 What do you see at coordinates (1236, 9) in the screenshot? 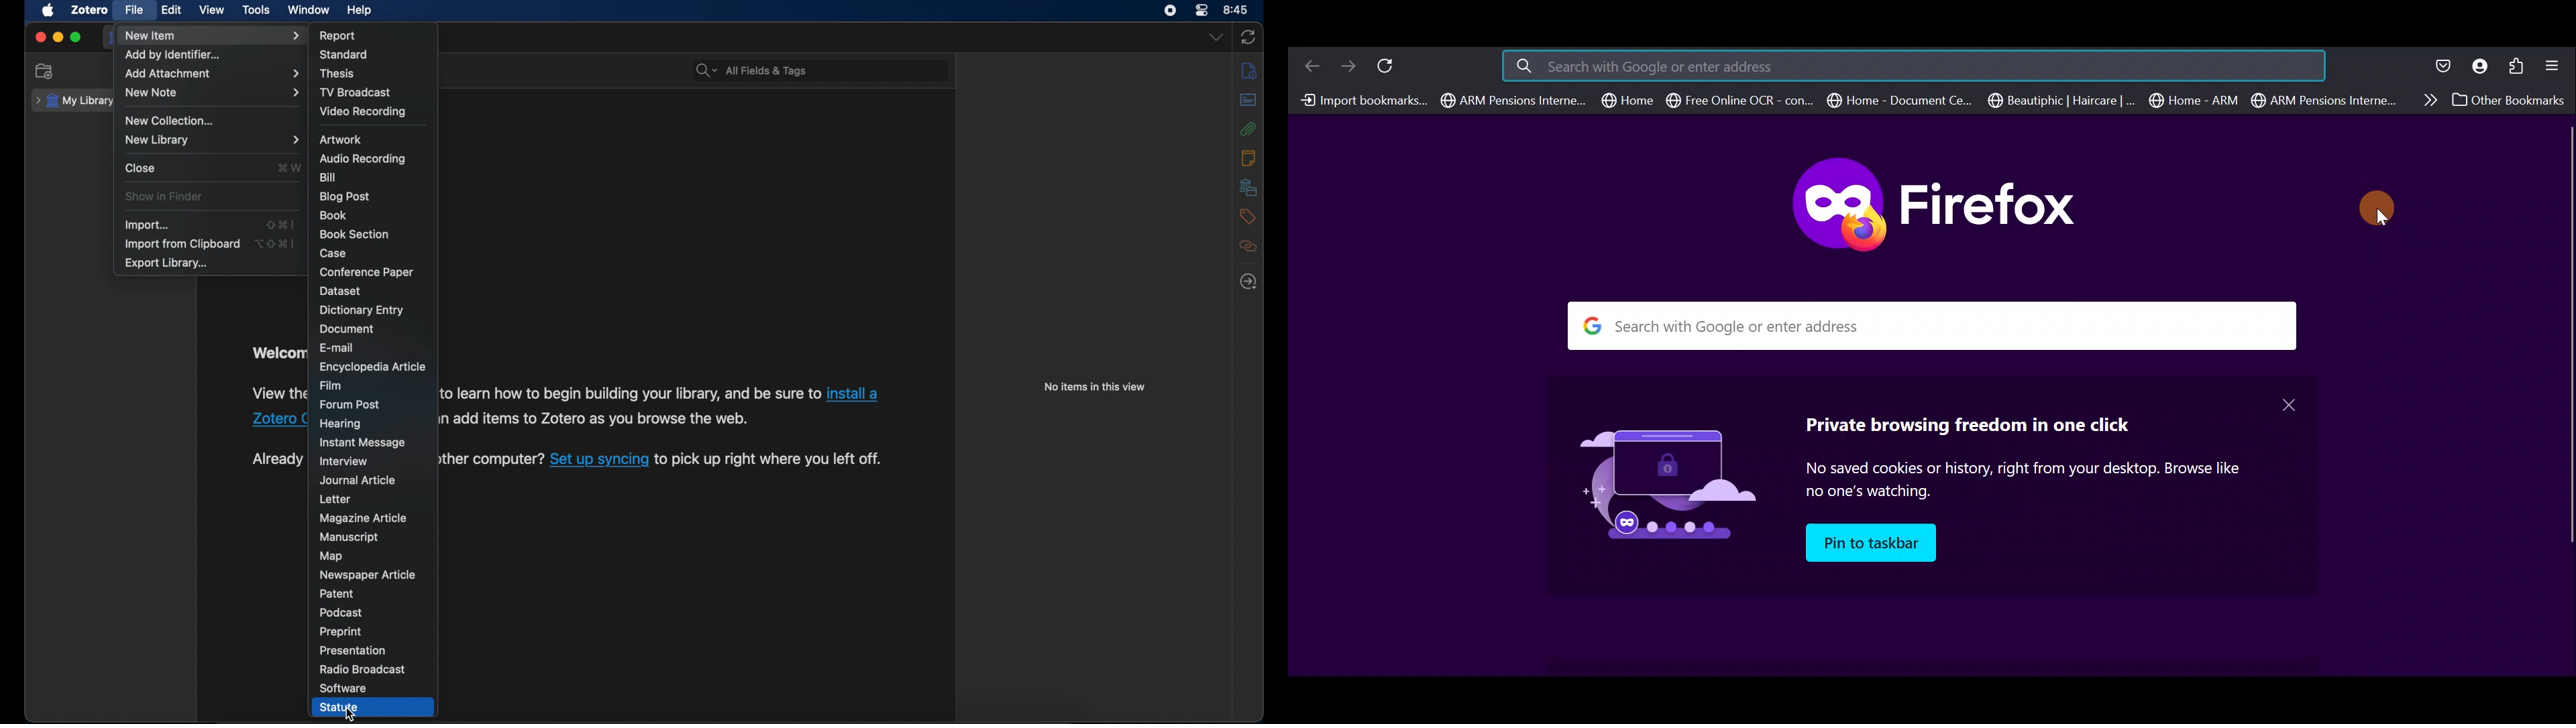
I see `8.45` at bounding box center [1236, 9].